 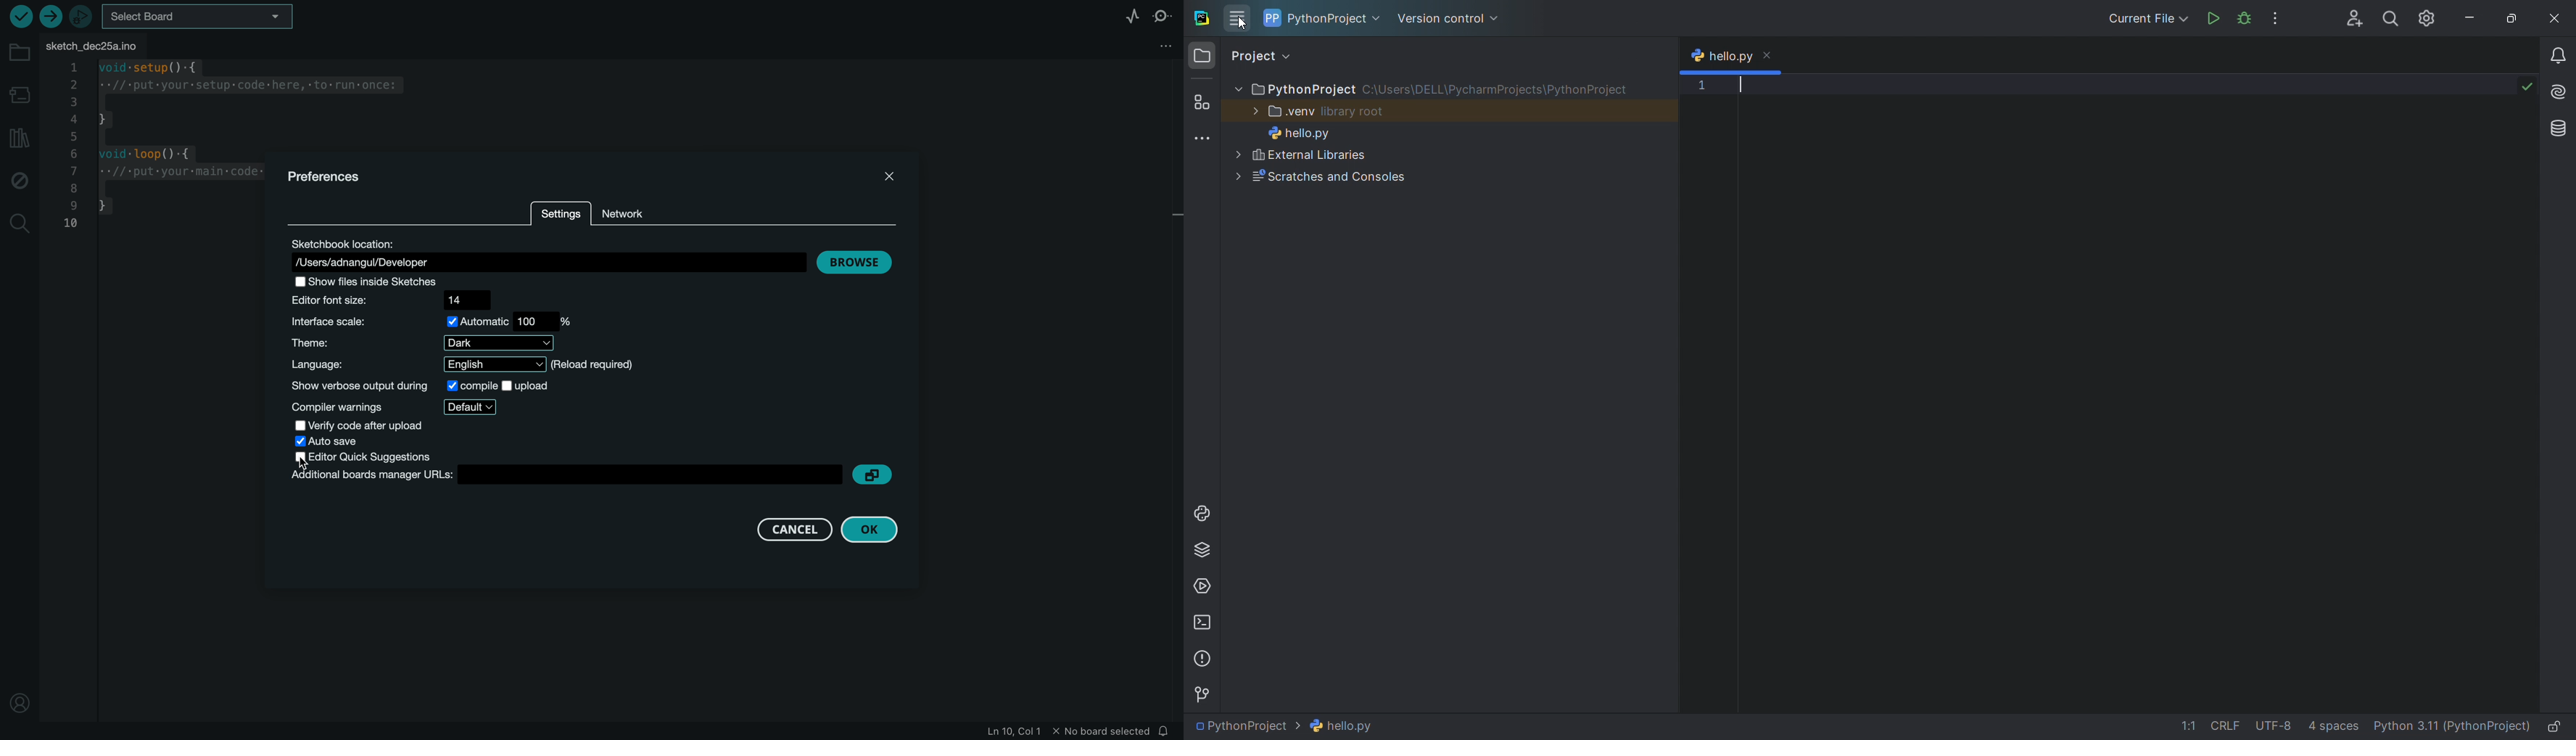 What do you see at coordinates (1368, 153) in the screenshot?
I see `External Libraries` at bounding box center [1368, 153].